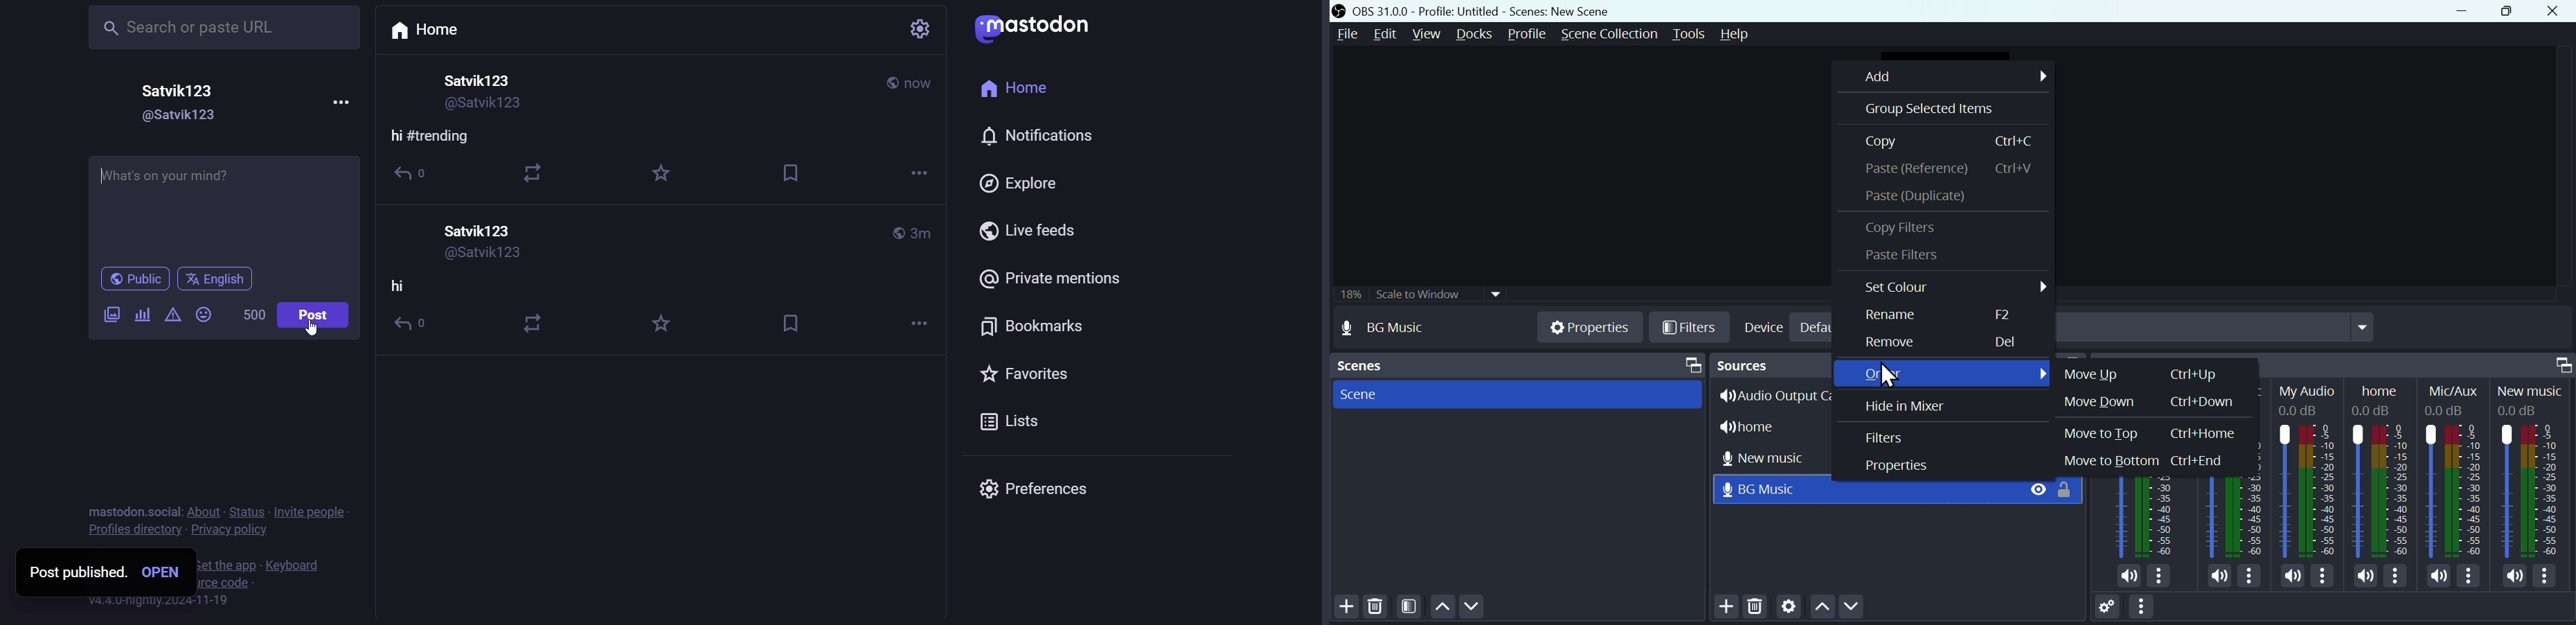  Describe the element at coordinates (2324, 577) in the screenshot. I see `More` at that location.